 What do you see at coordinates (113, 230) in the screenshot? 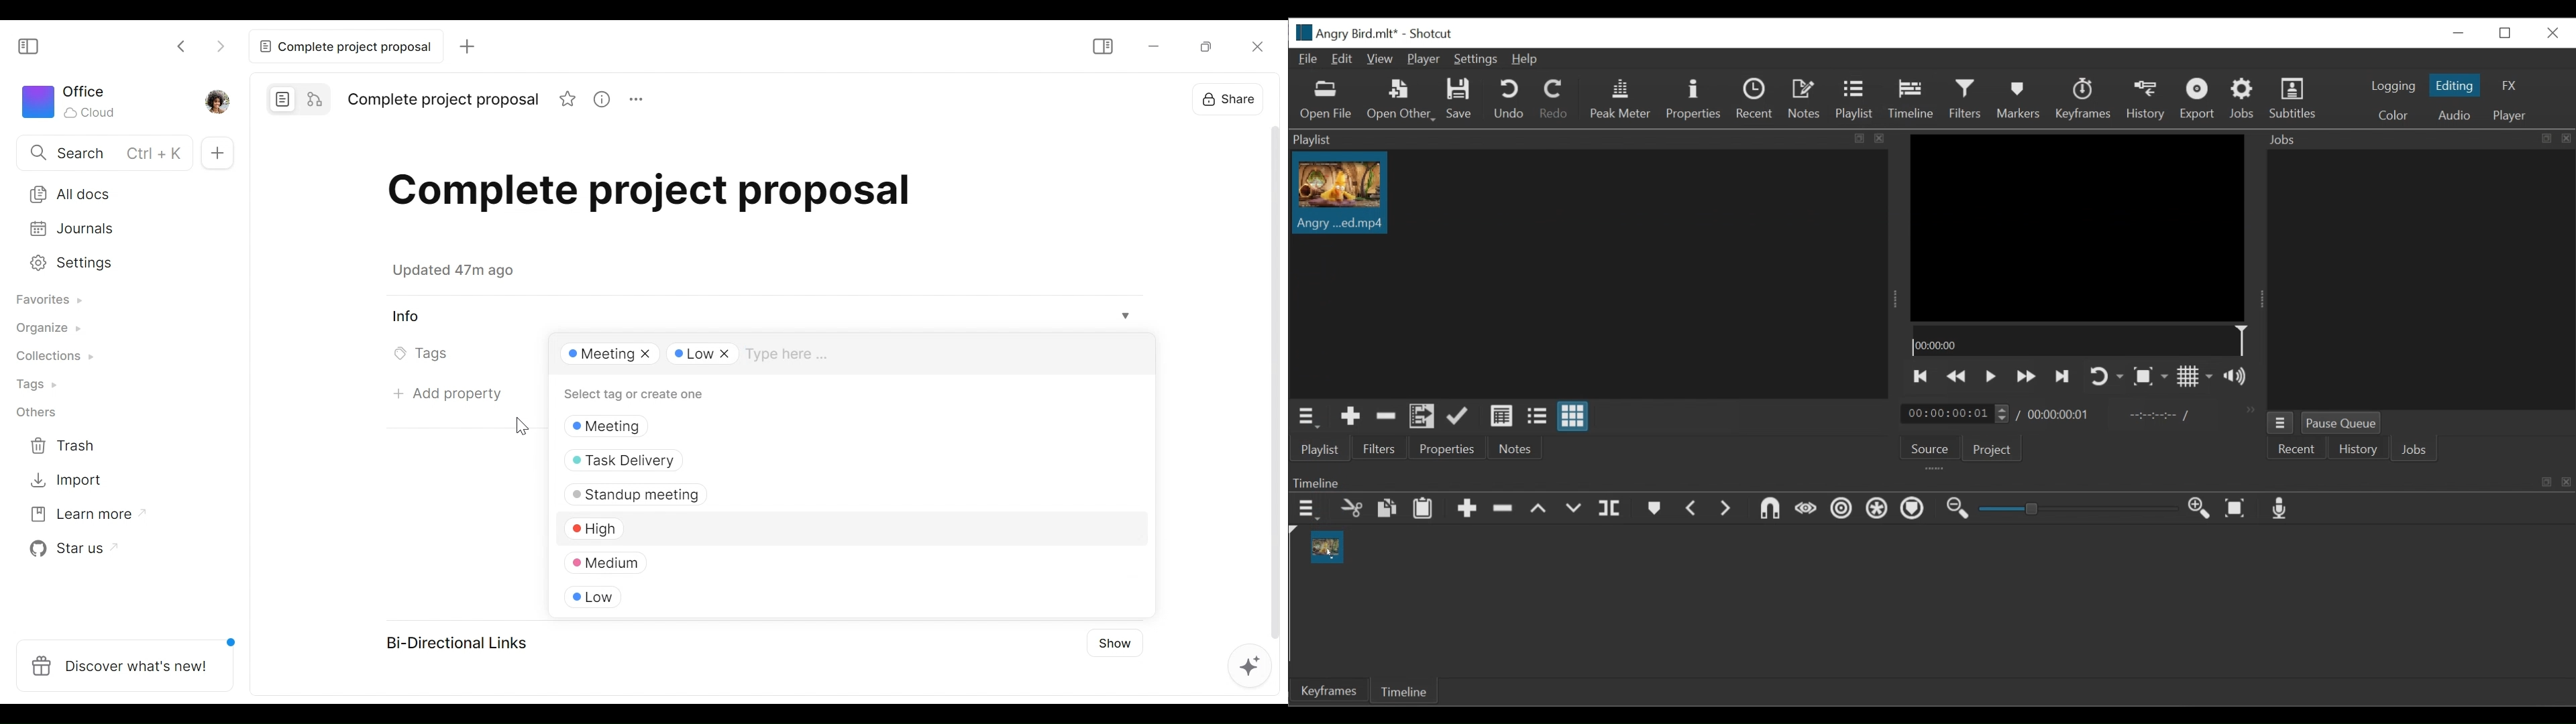
I see `Journal` at bounding box center [113, 230].